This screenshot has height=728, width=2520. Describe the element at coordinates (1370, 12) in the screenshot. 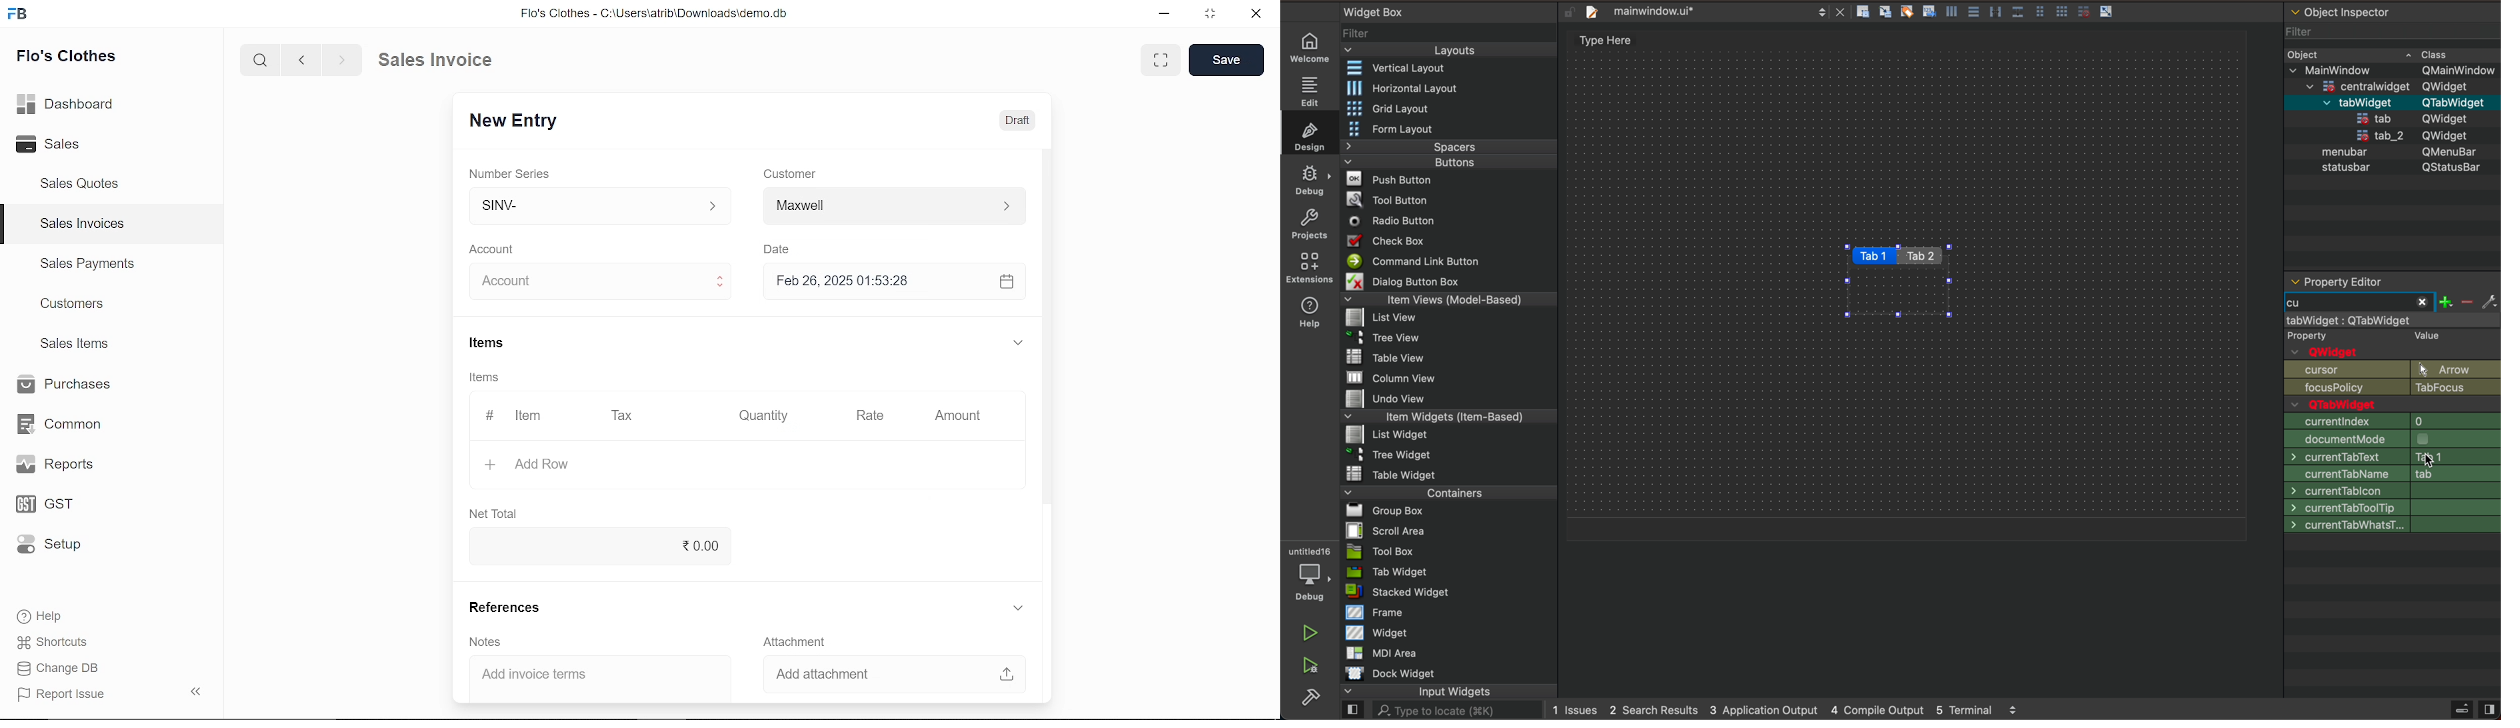

I see `Widget Box` at that location.